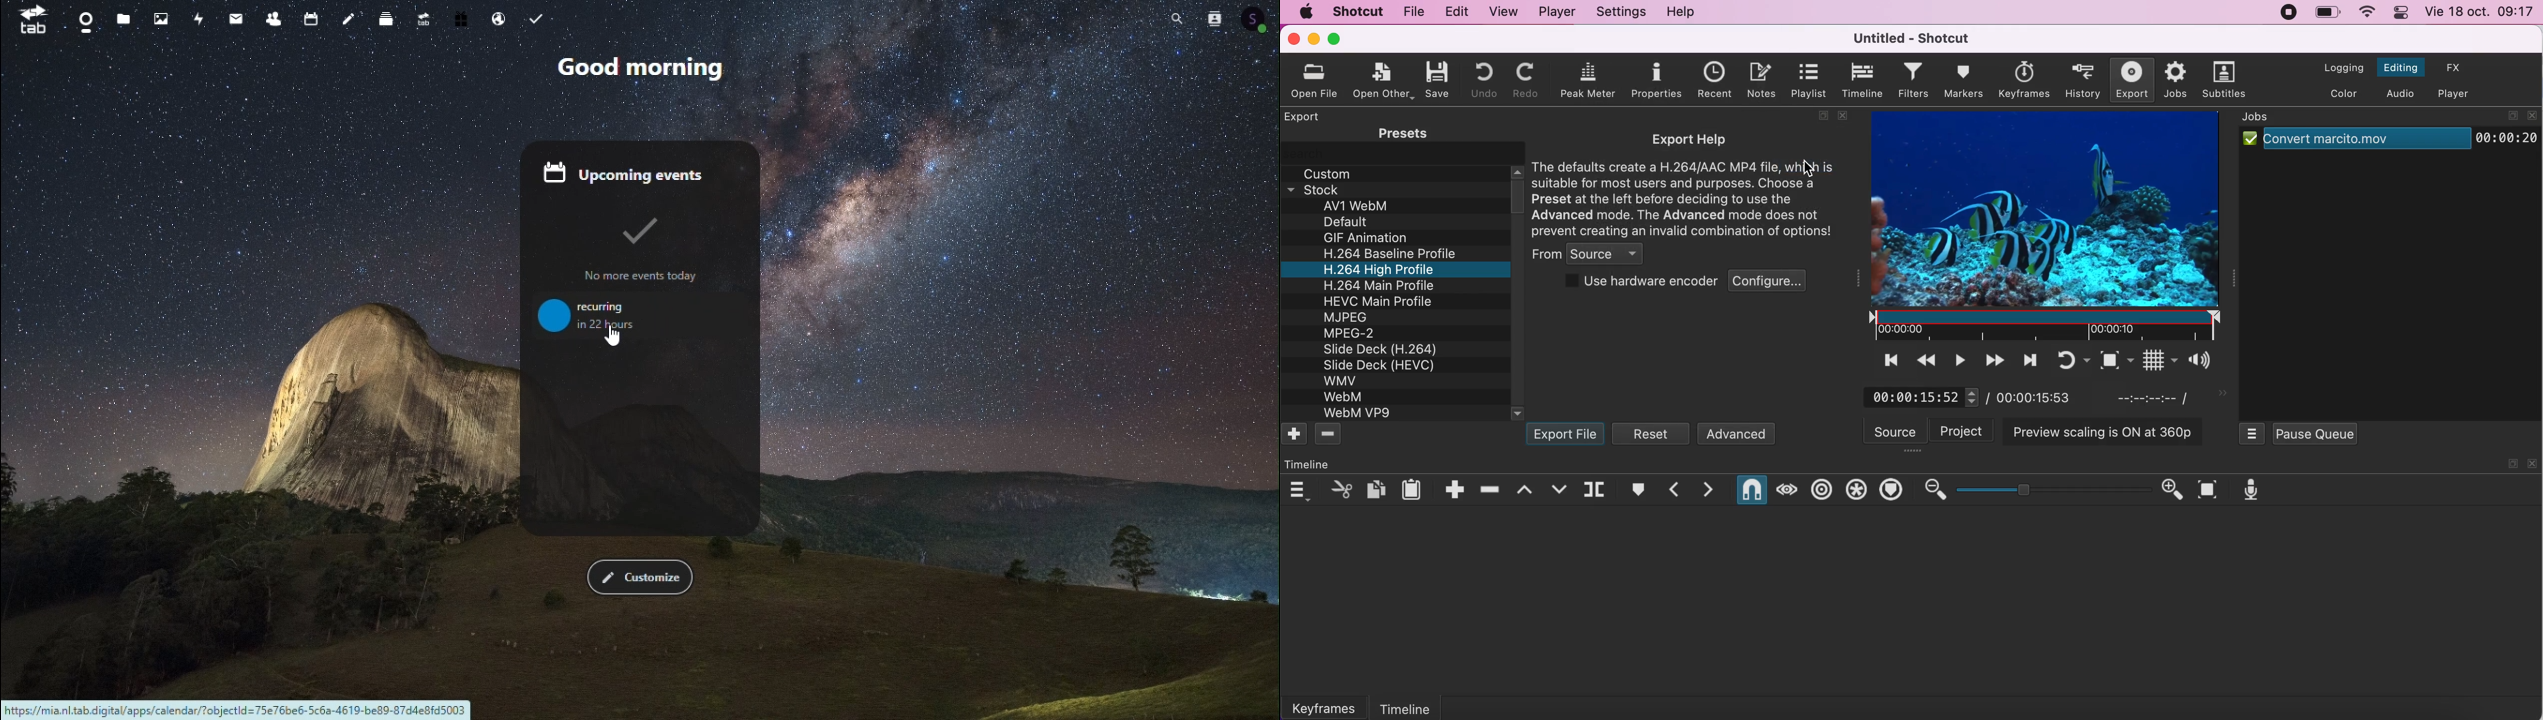  What do you see at coordinates (550, 316) in the screenshot?
I see `Icon` at bounding box center [550, 316].